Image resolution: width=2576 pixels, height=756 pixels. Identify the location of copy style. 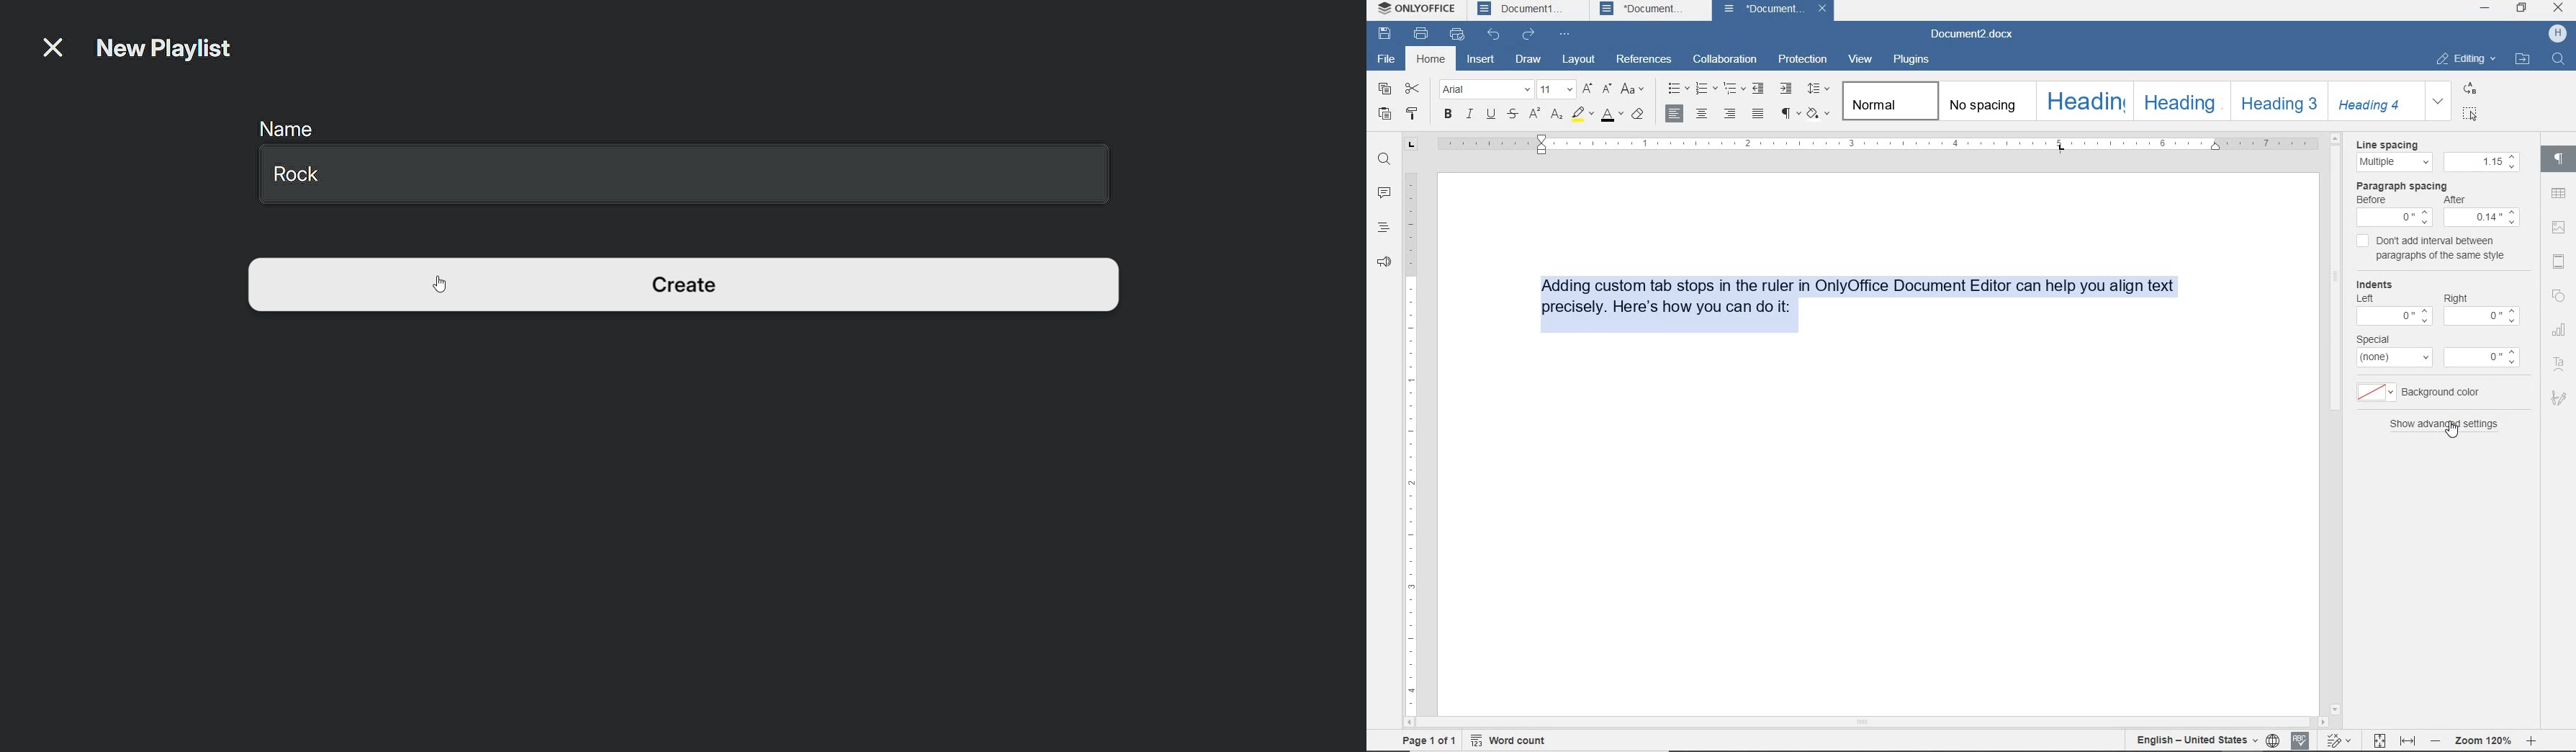
(1410, 114).